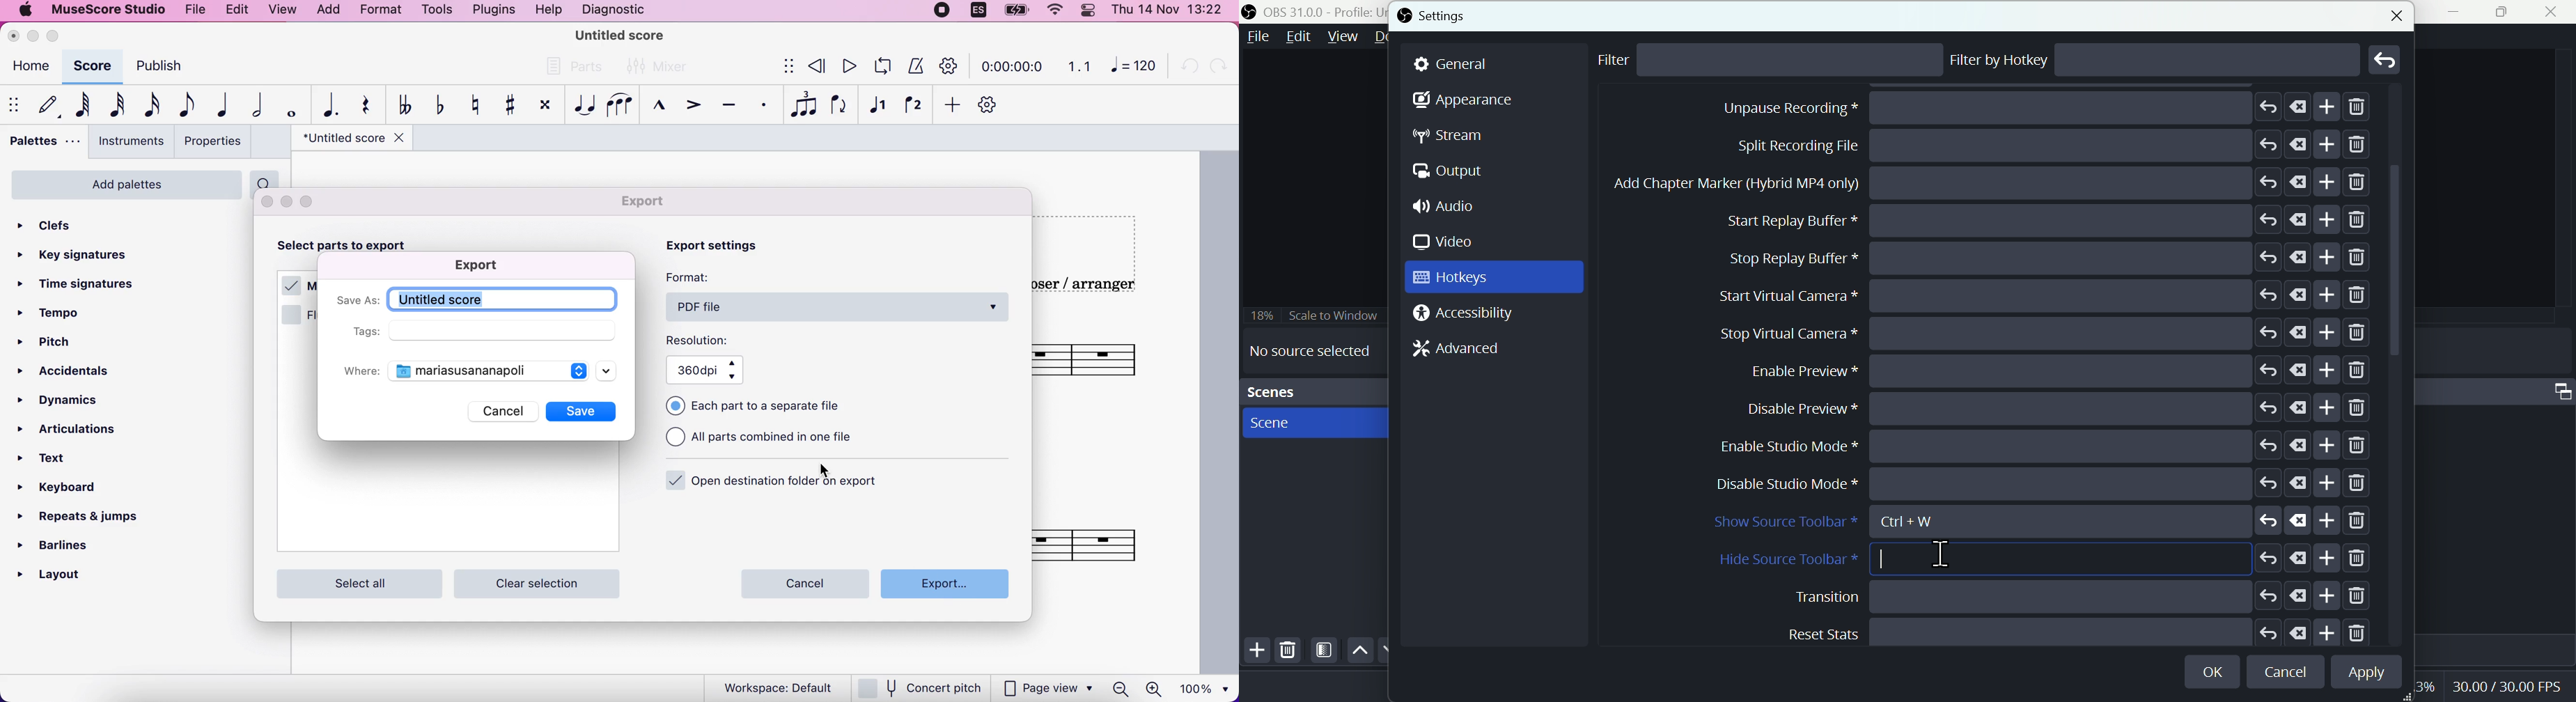 The height and width of the screenshot is (728, 2576). I want to click on panel control, so click(1089, 12).